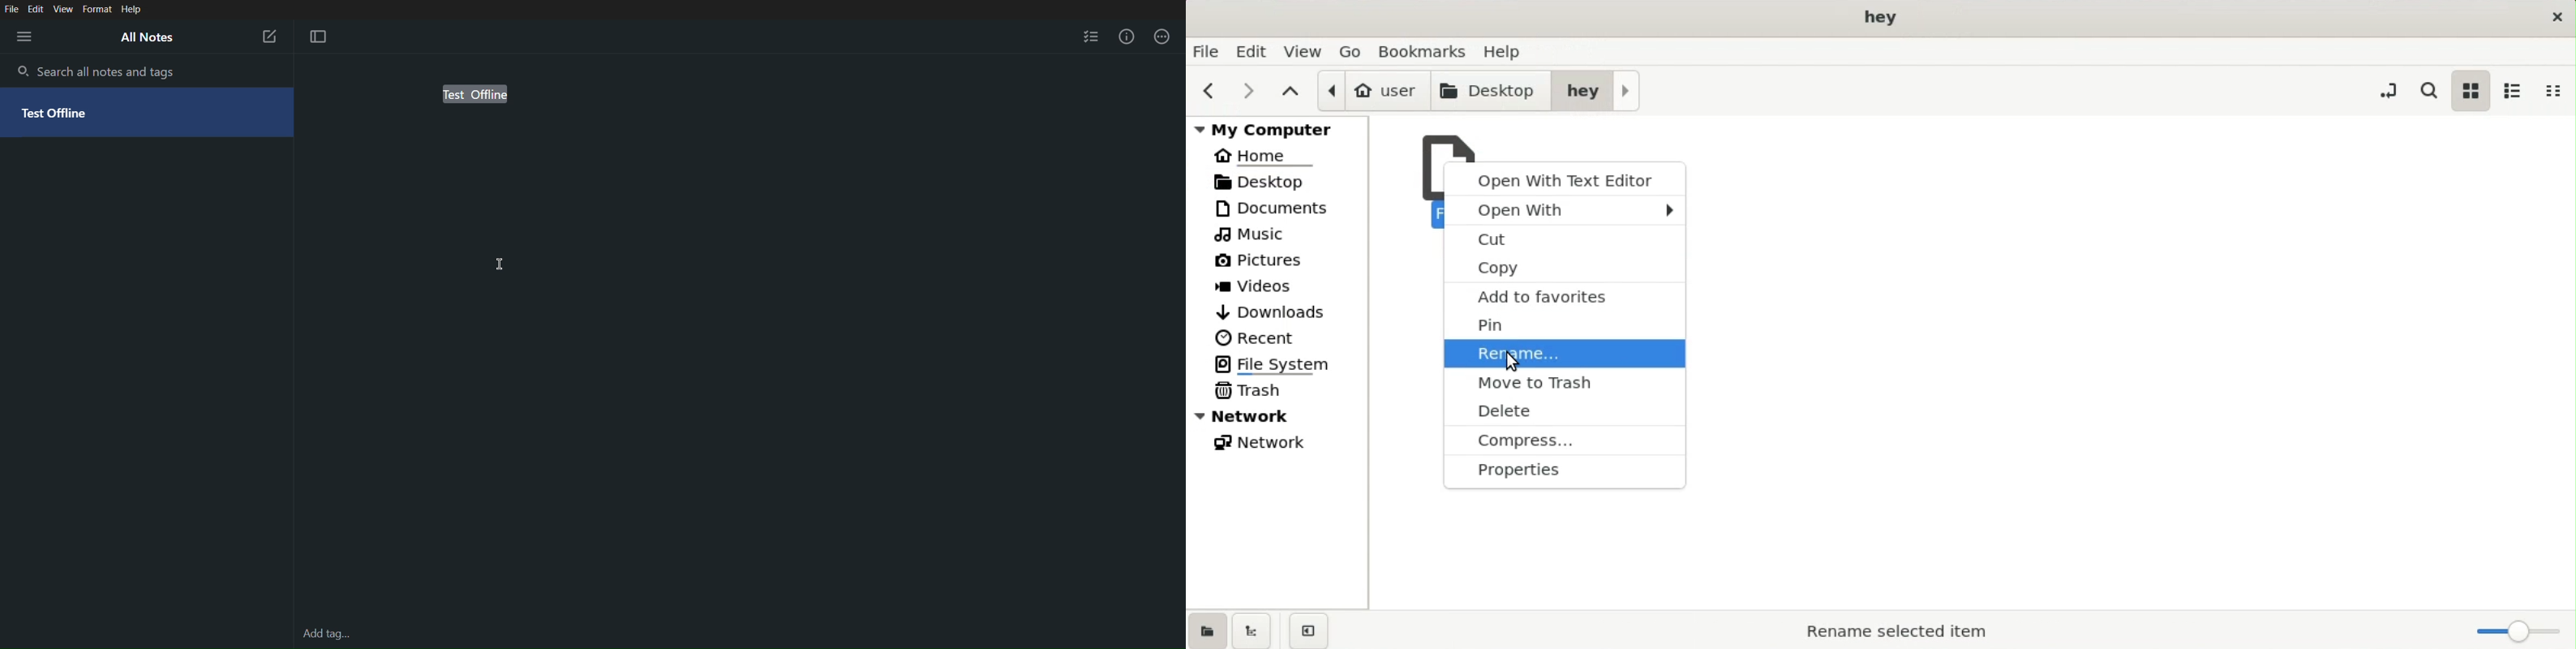 The height and width of the screenshot is (672, 2576). Describe the element at coordinates (97, 73) in the screenshot. I see `Search all notes and tags` at that location.